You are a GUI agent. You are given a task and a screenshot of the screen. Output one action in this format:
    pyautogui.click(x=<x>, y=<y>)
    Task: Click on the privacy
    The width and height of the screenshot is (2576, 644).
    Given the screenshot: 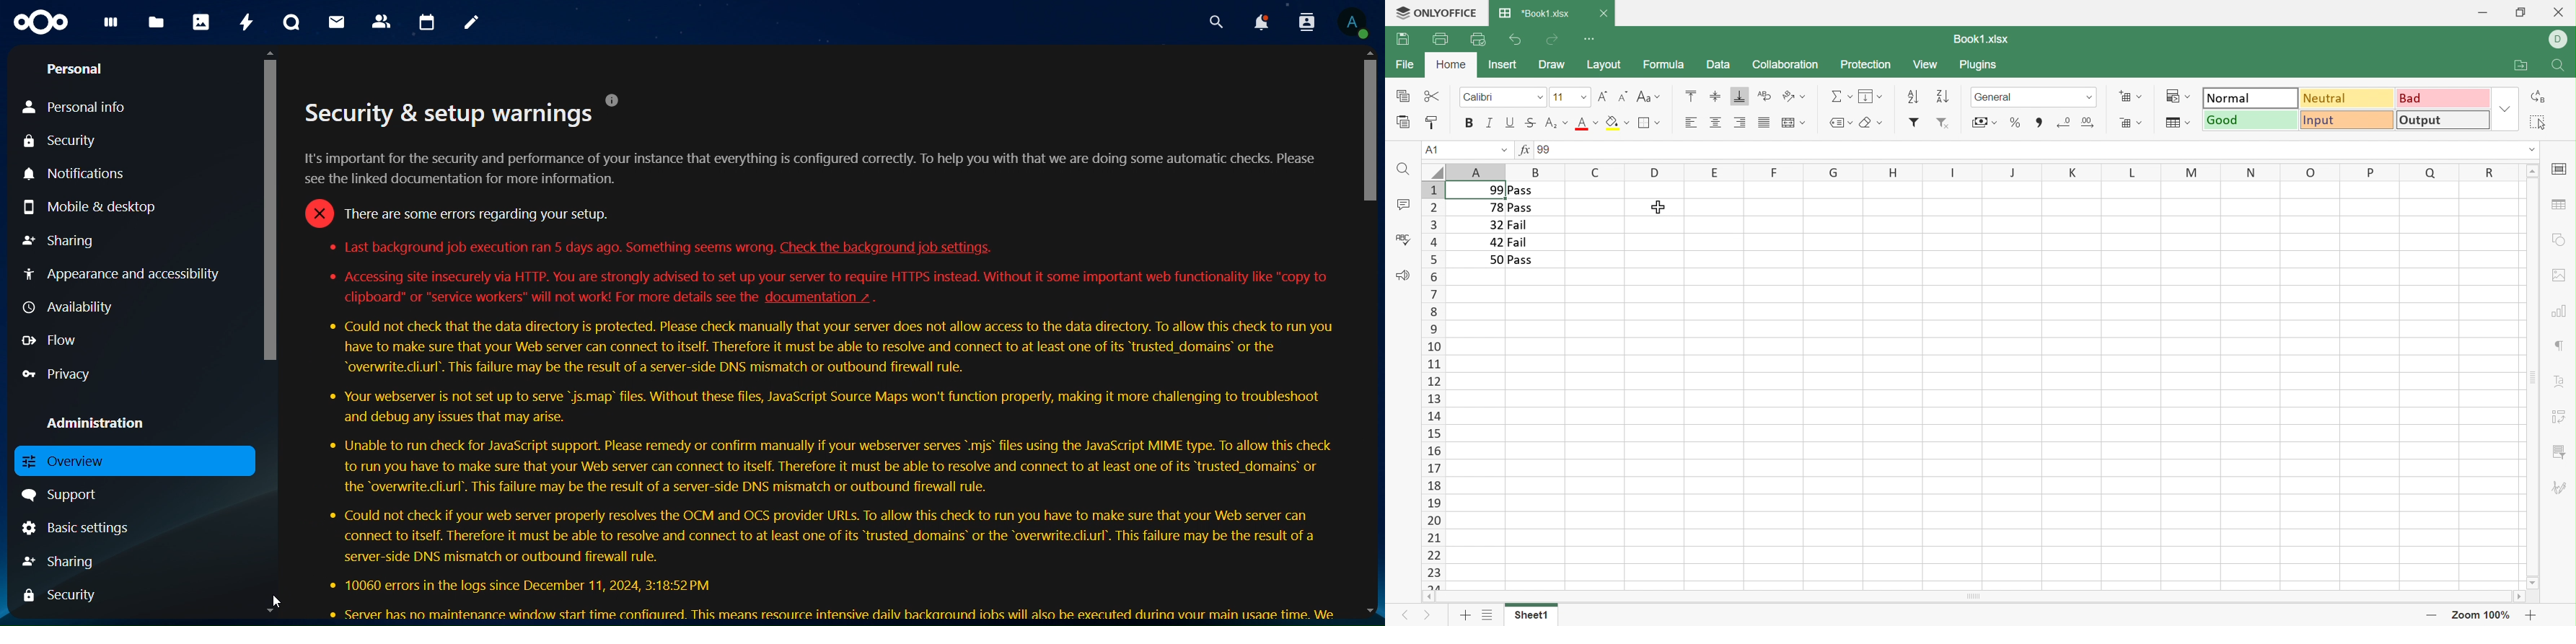 What is the action you would take?
    pyautogui.click(x=66, y=376)
    